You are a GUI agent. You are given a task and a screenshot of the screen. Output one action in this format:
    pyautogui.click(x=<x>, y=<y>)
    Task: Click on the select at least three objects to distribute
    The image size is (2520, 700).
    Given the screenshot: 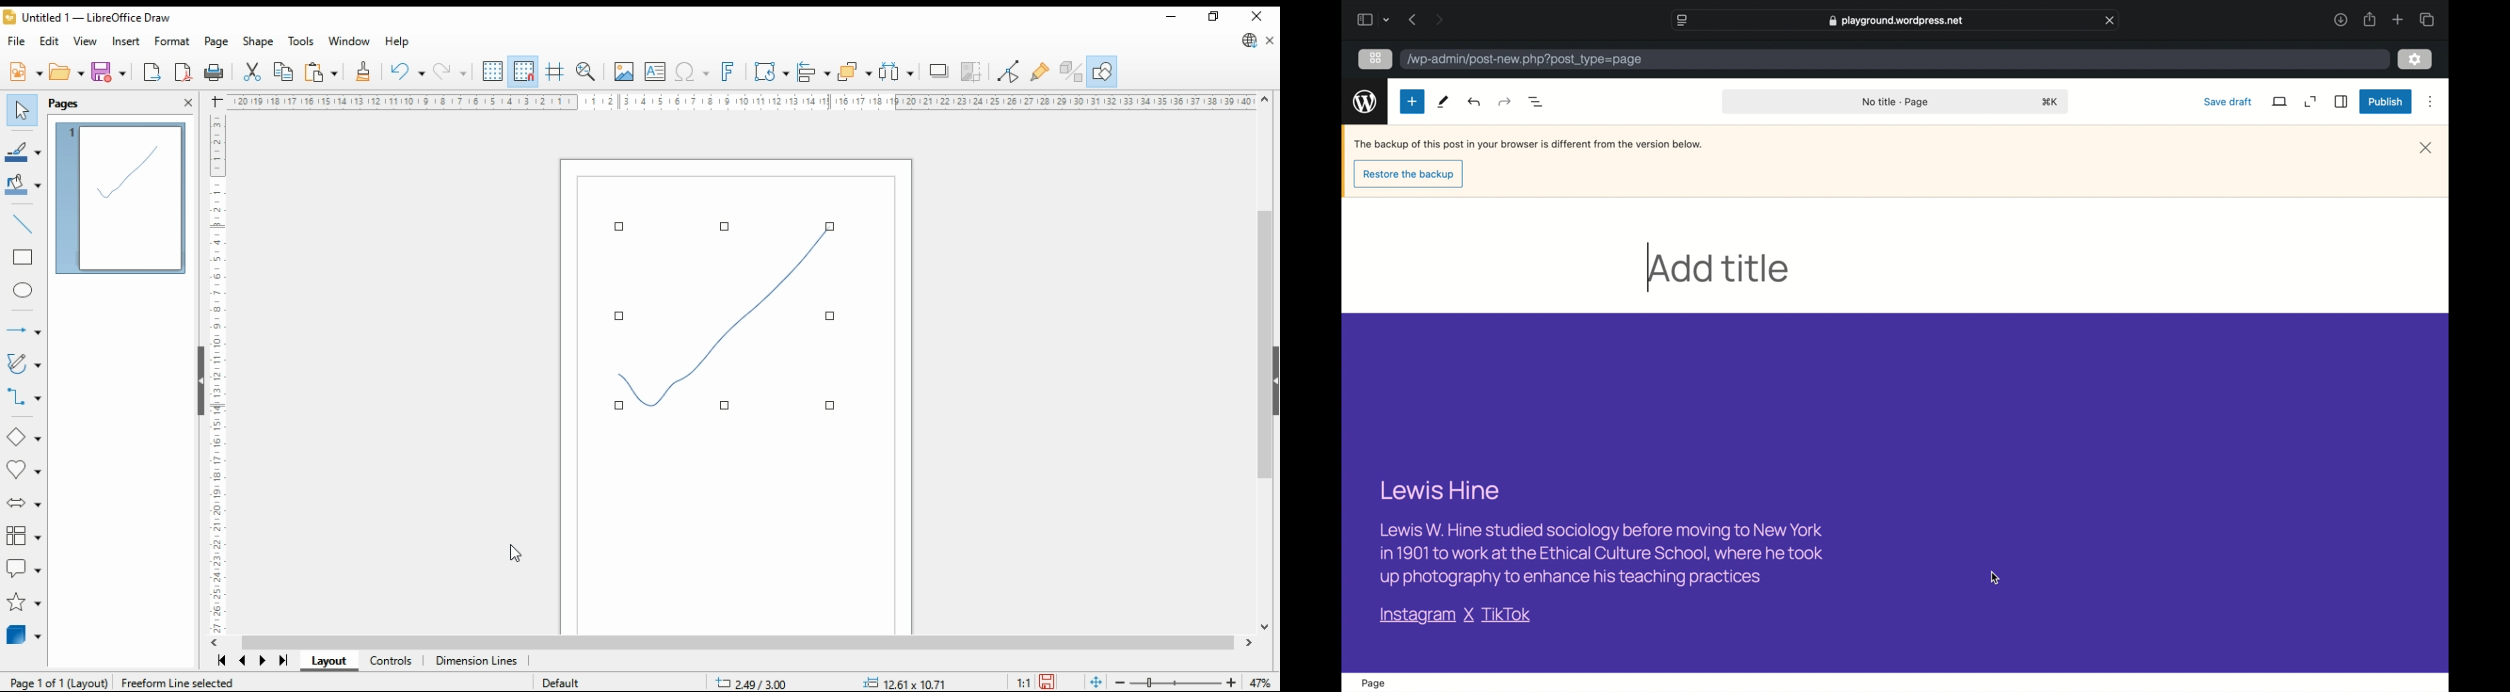 What is the action you would take?
    pyautogui.click(x=896, y=72)
    